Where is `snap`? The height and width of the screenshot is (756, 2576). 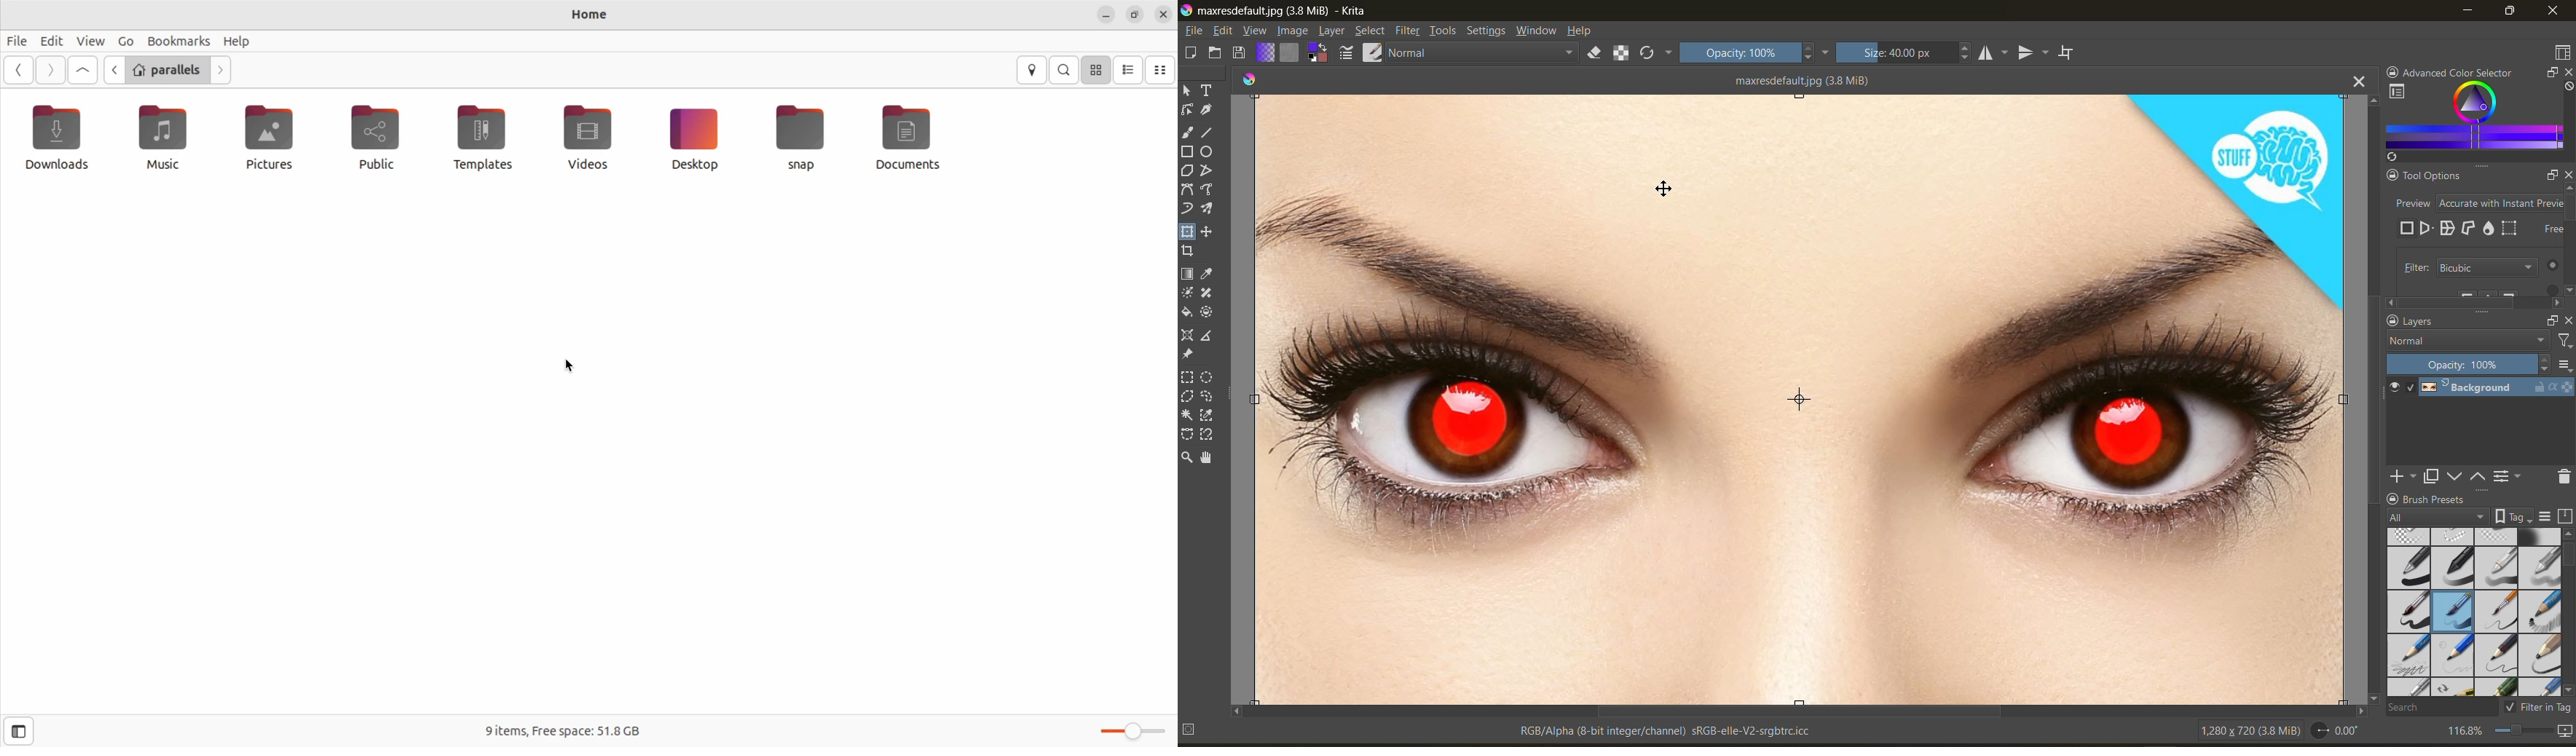 snap is located at coordinates (802, 136).